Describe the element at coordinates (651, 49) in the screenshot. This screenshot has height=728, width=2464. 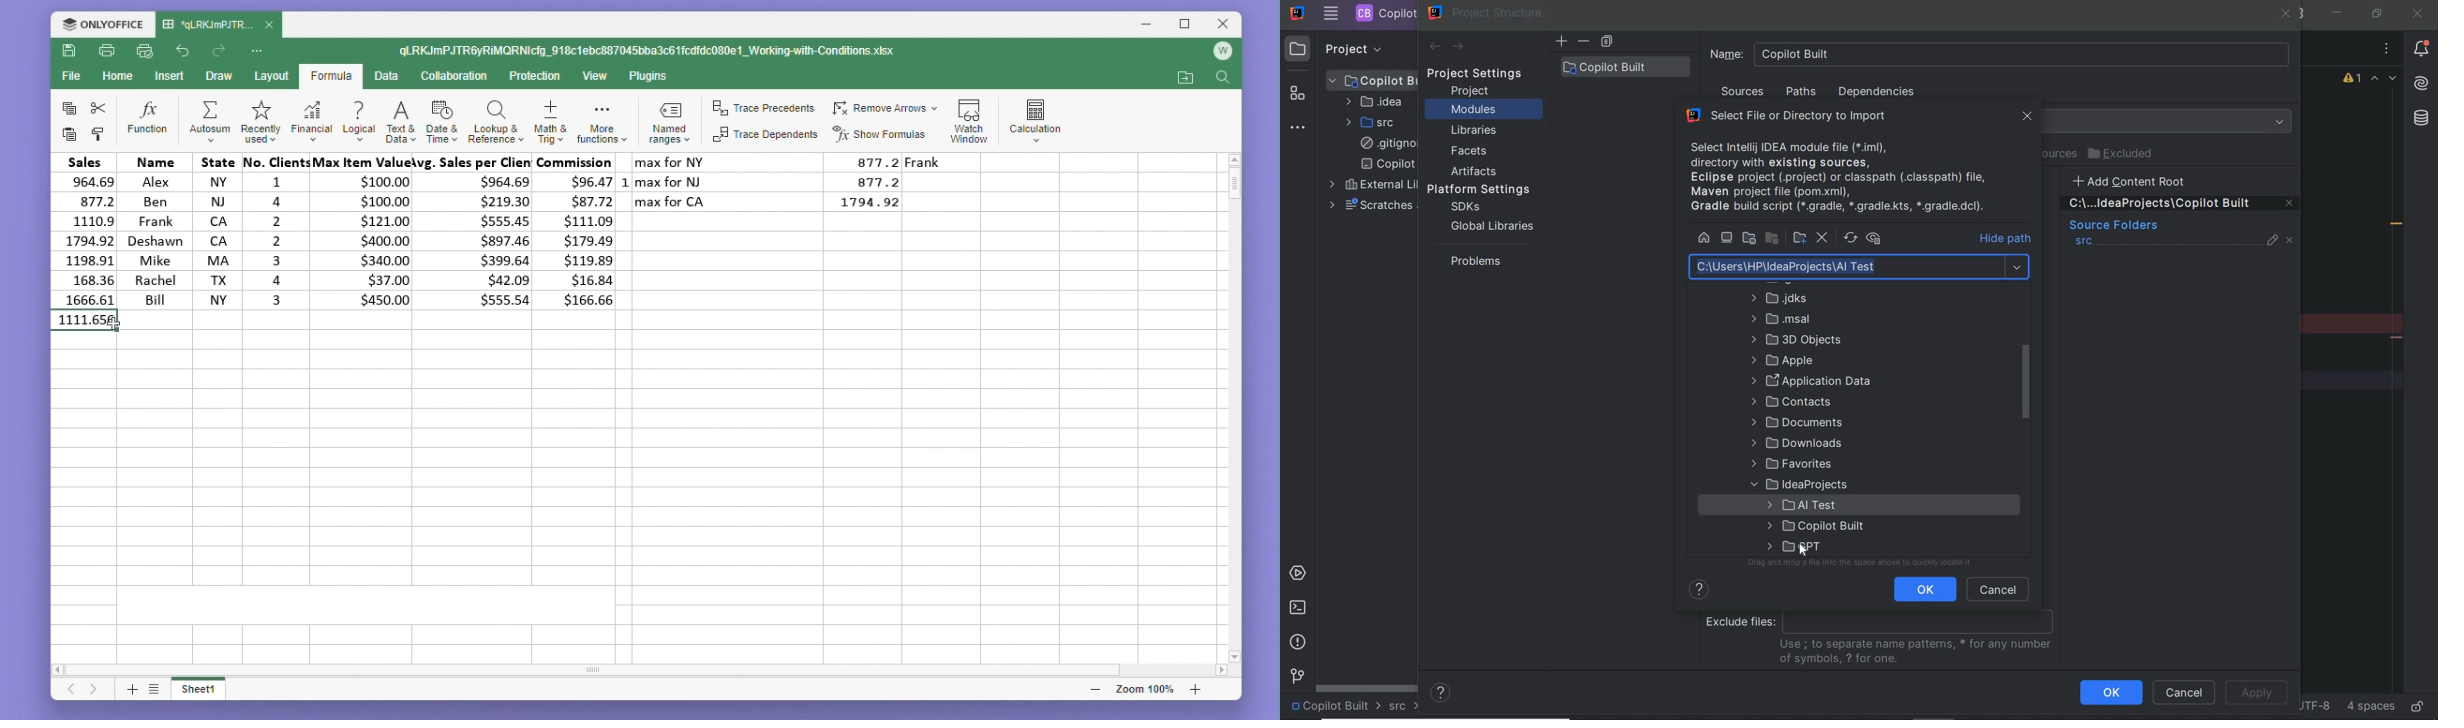
I see `qLRKJmPJTR6yRIMQRNIcfg_918c1ebc887045bba3c61fcdfdc080c1_Working-with-Conditions.xlsx` at that location.